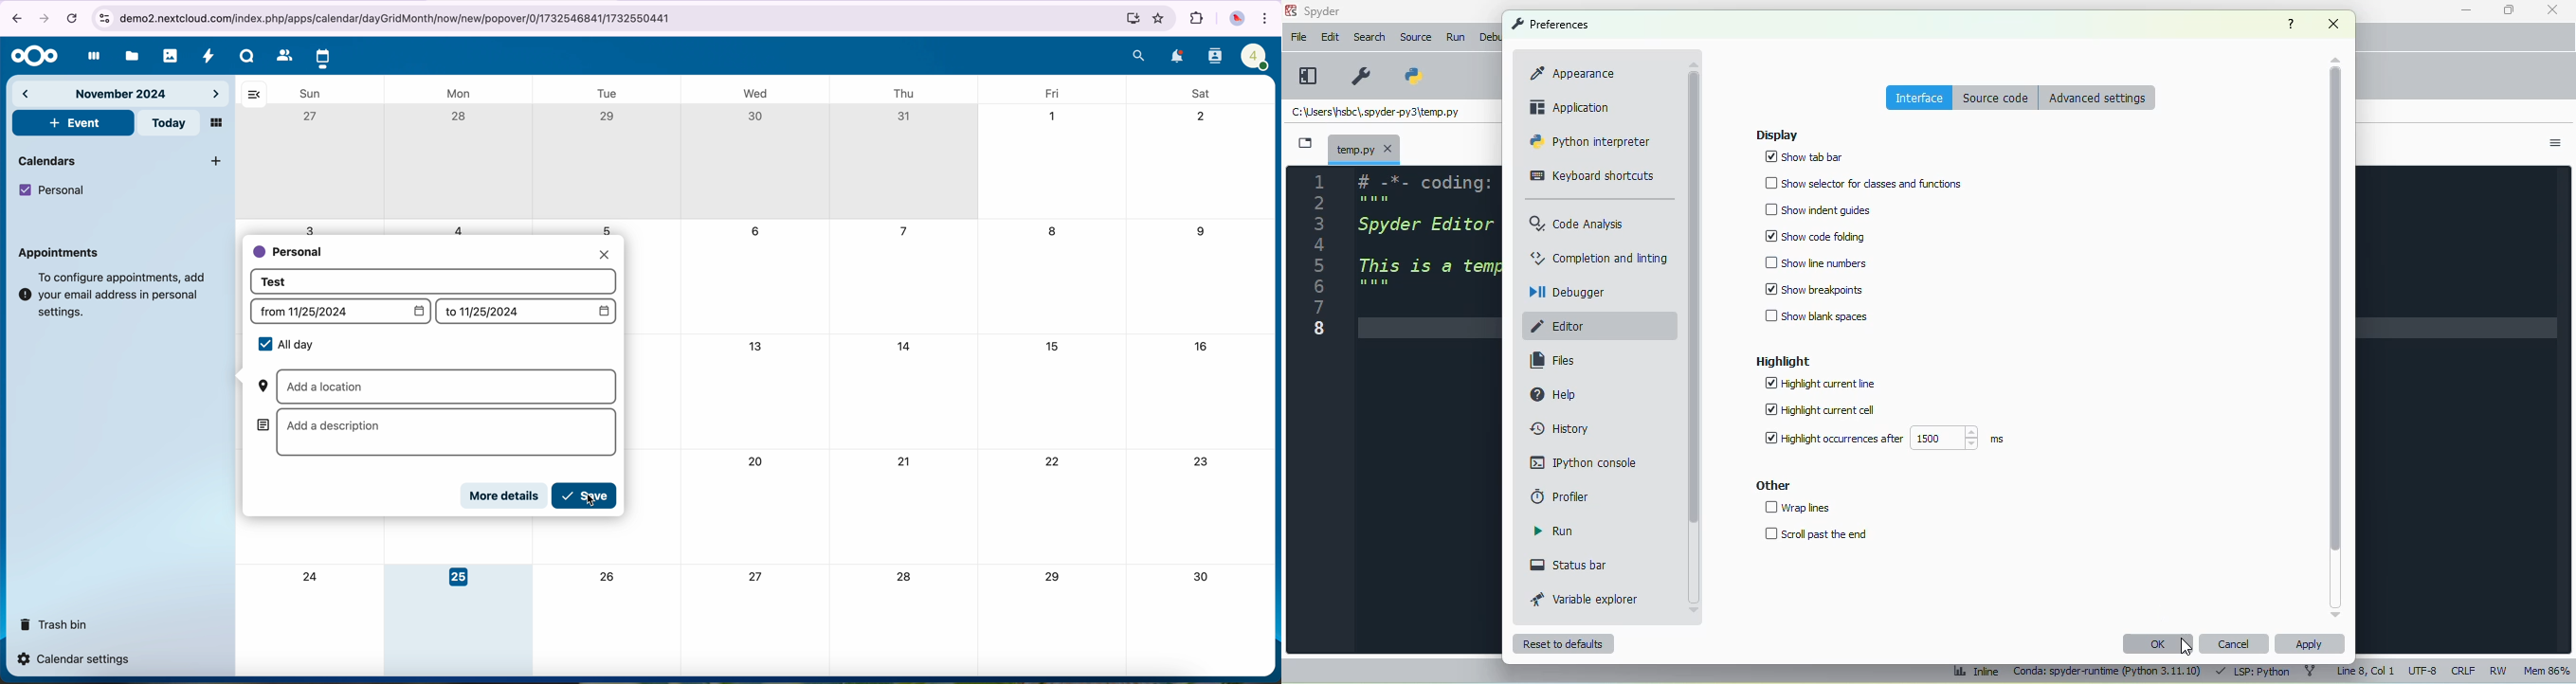 The height and width of the screenshot is (700, 2576). What do you see at coordinates (2256, 672) in the screenshot?
I see `LSP: Python` at bounding box center [2256, 672].